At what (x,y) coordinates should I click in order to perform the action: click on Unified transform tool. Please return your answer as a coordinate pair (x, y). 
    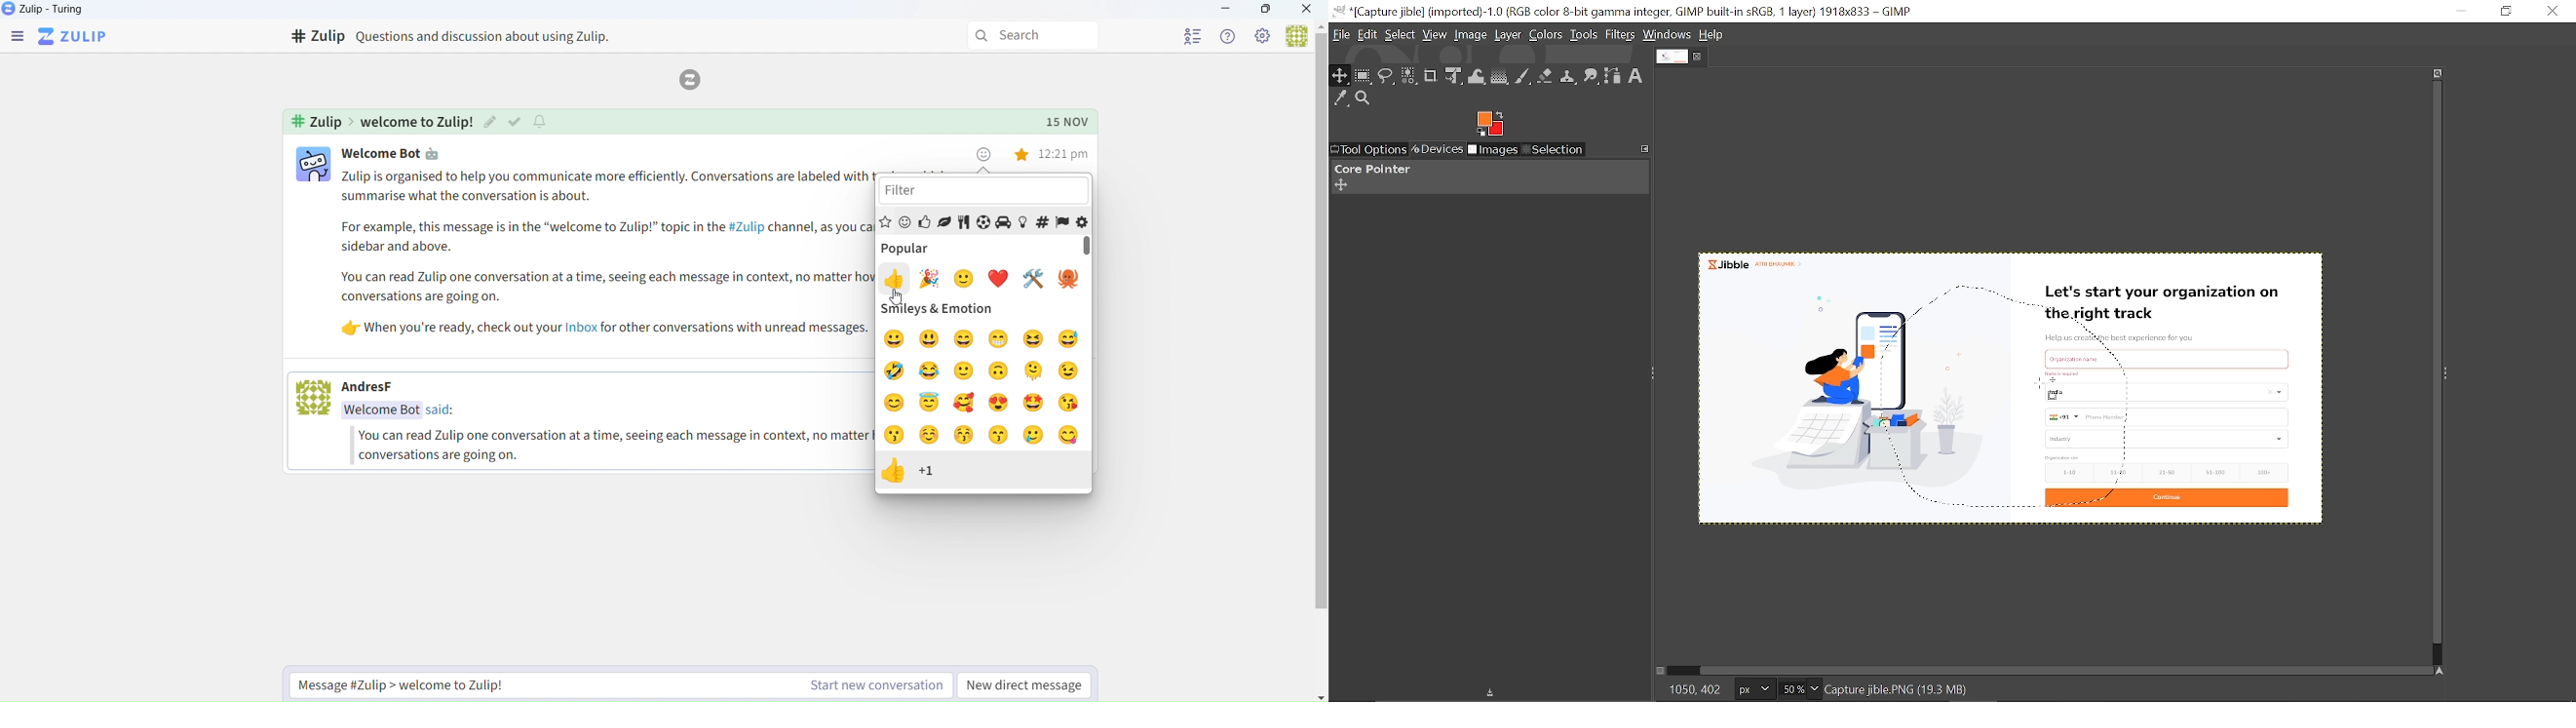
    Looking at the image, I should click on (1452, 76).